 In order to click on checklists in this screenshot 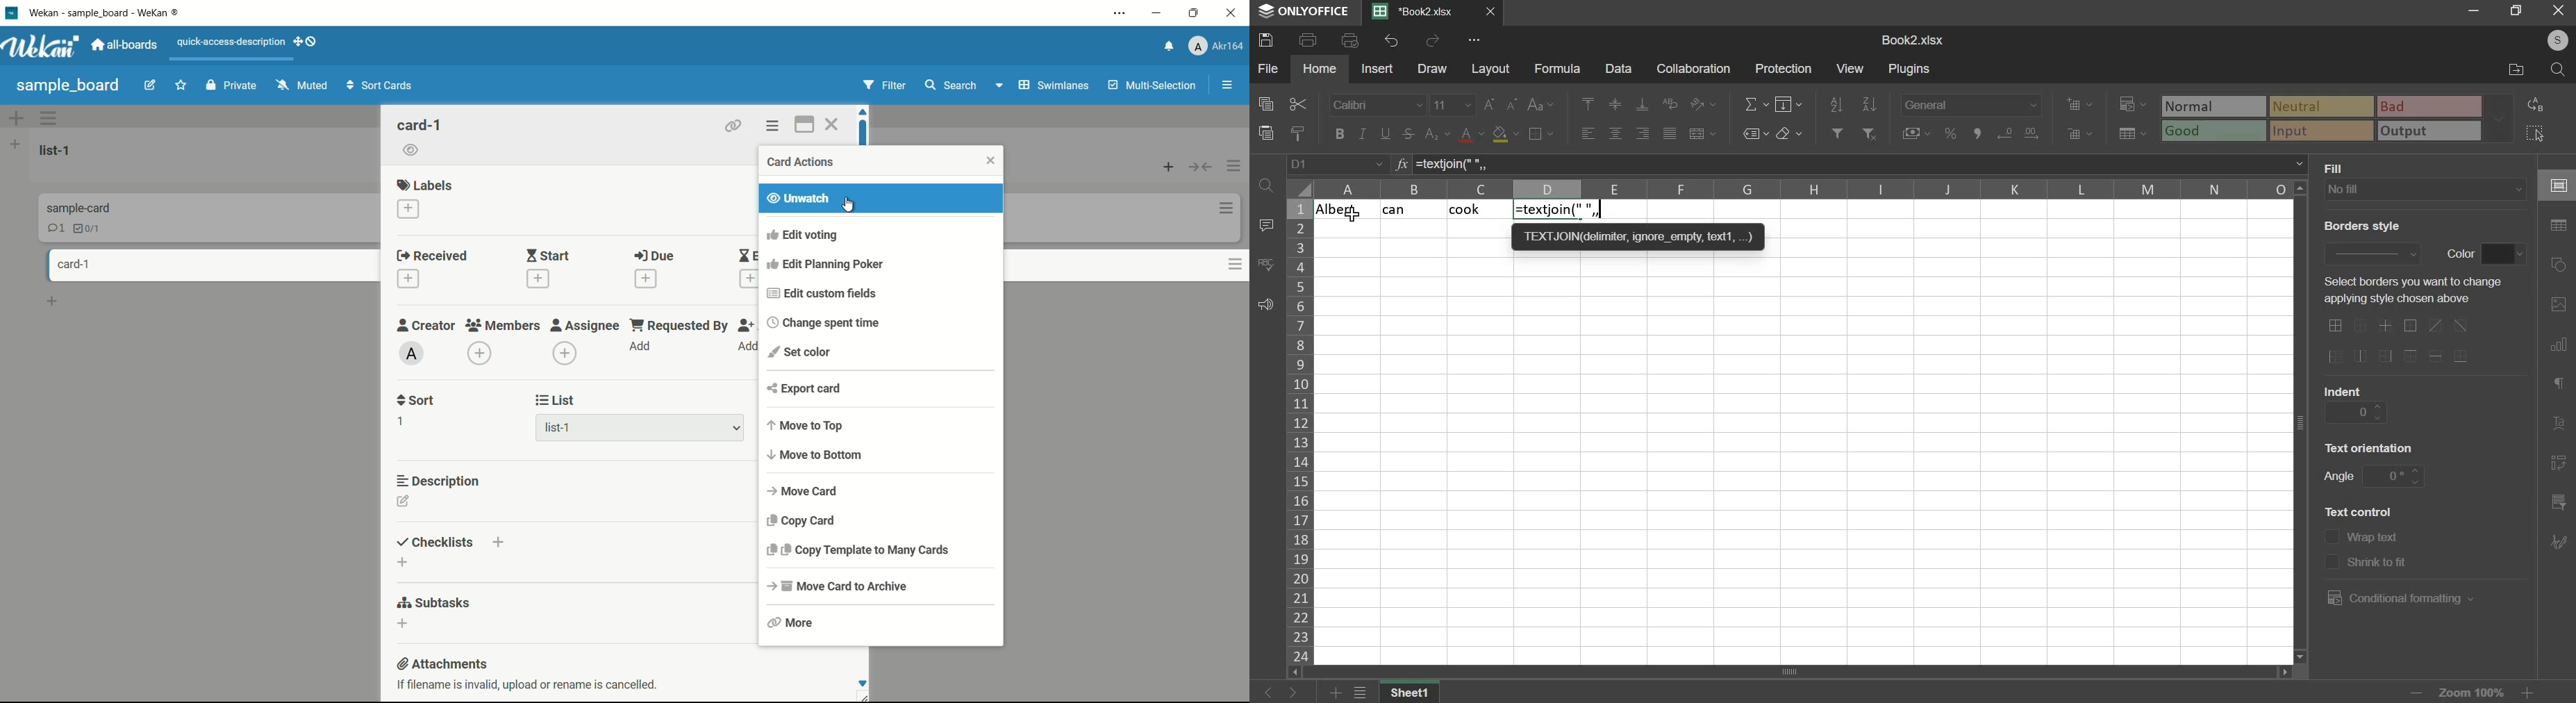, I will do `click(436, 542)`.